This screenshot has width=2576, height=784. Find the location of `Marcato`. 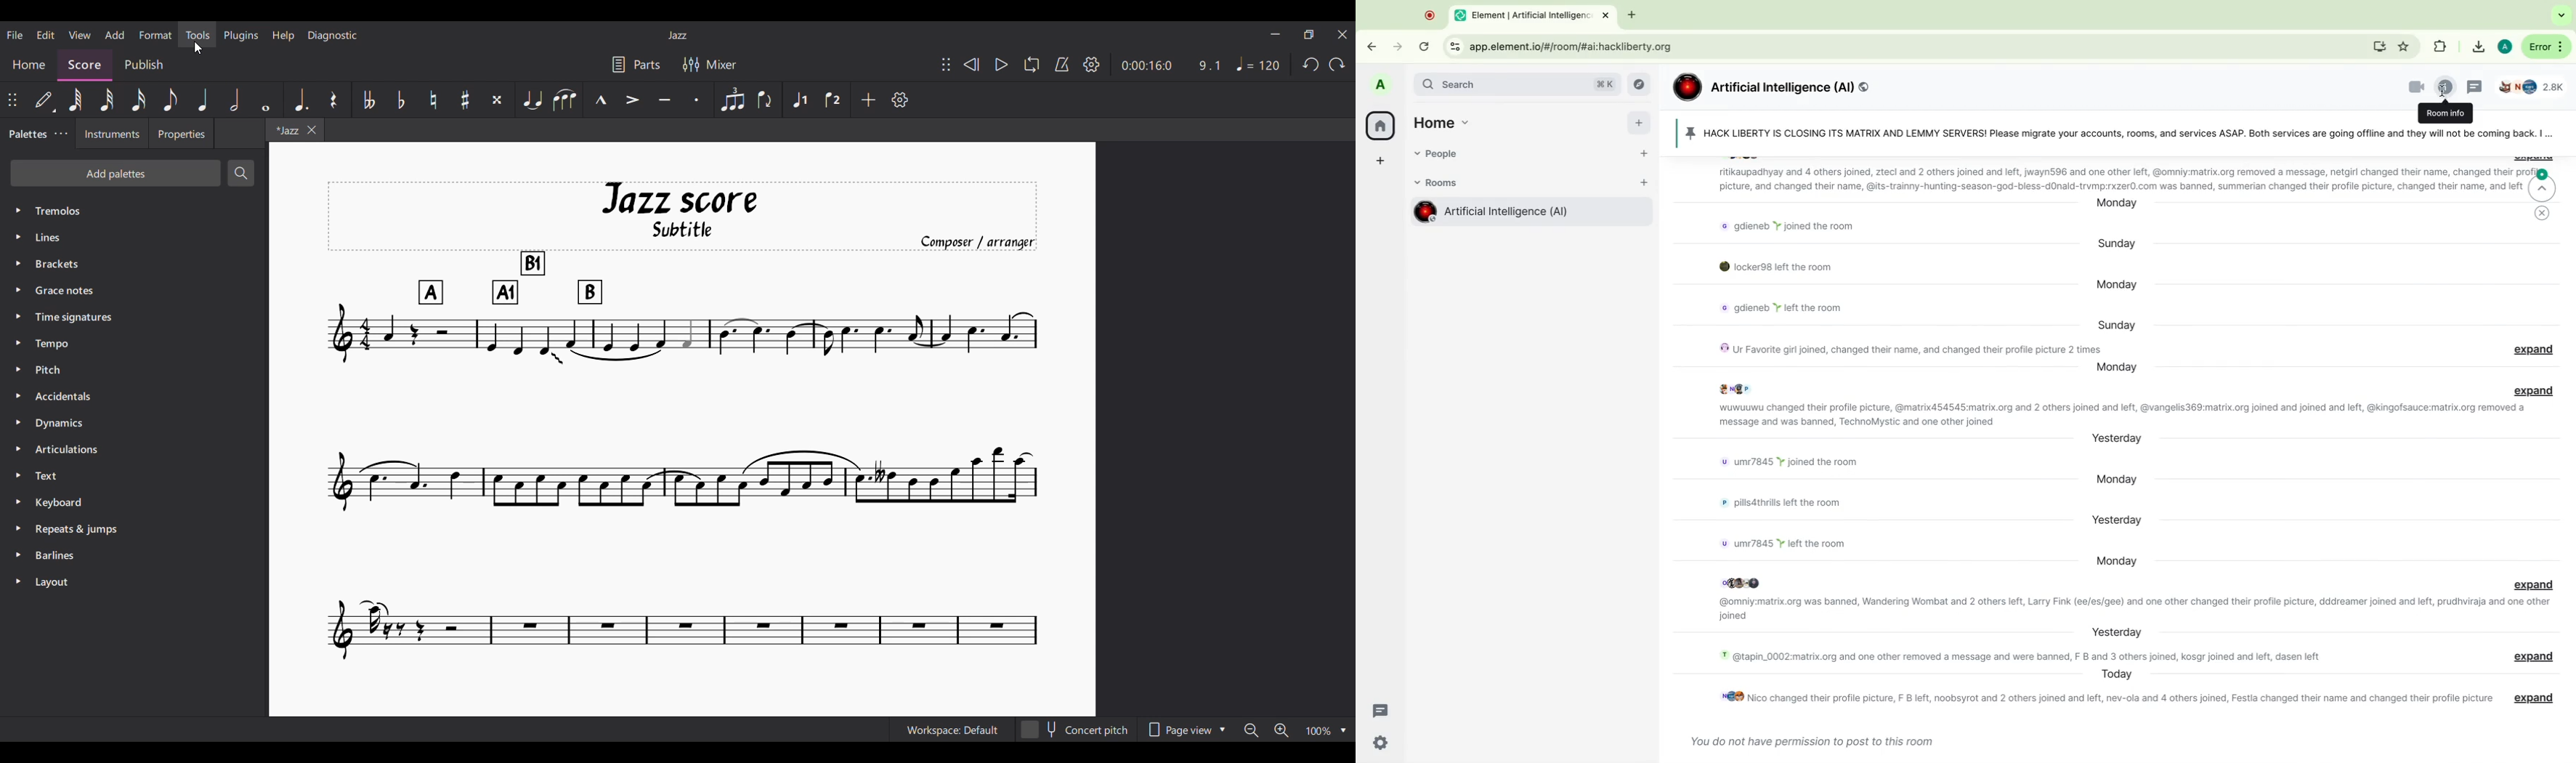

Marcato is located at coordinates (601, 100).